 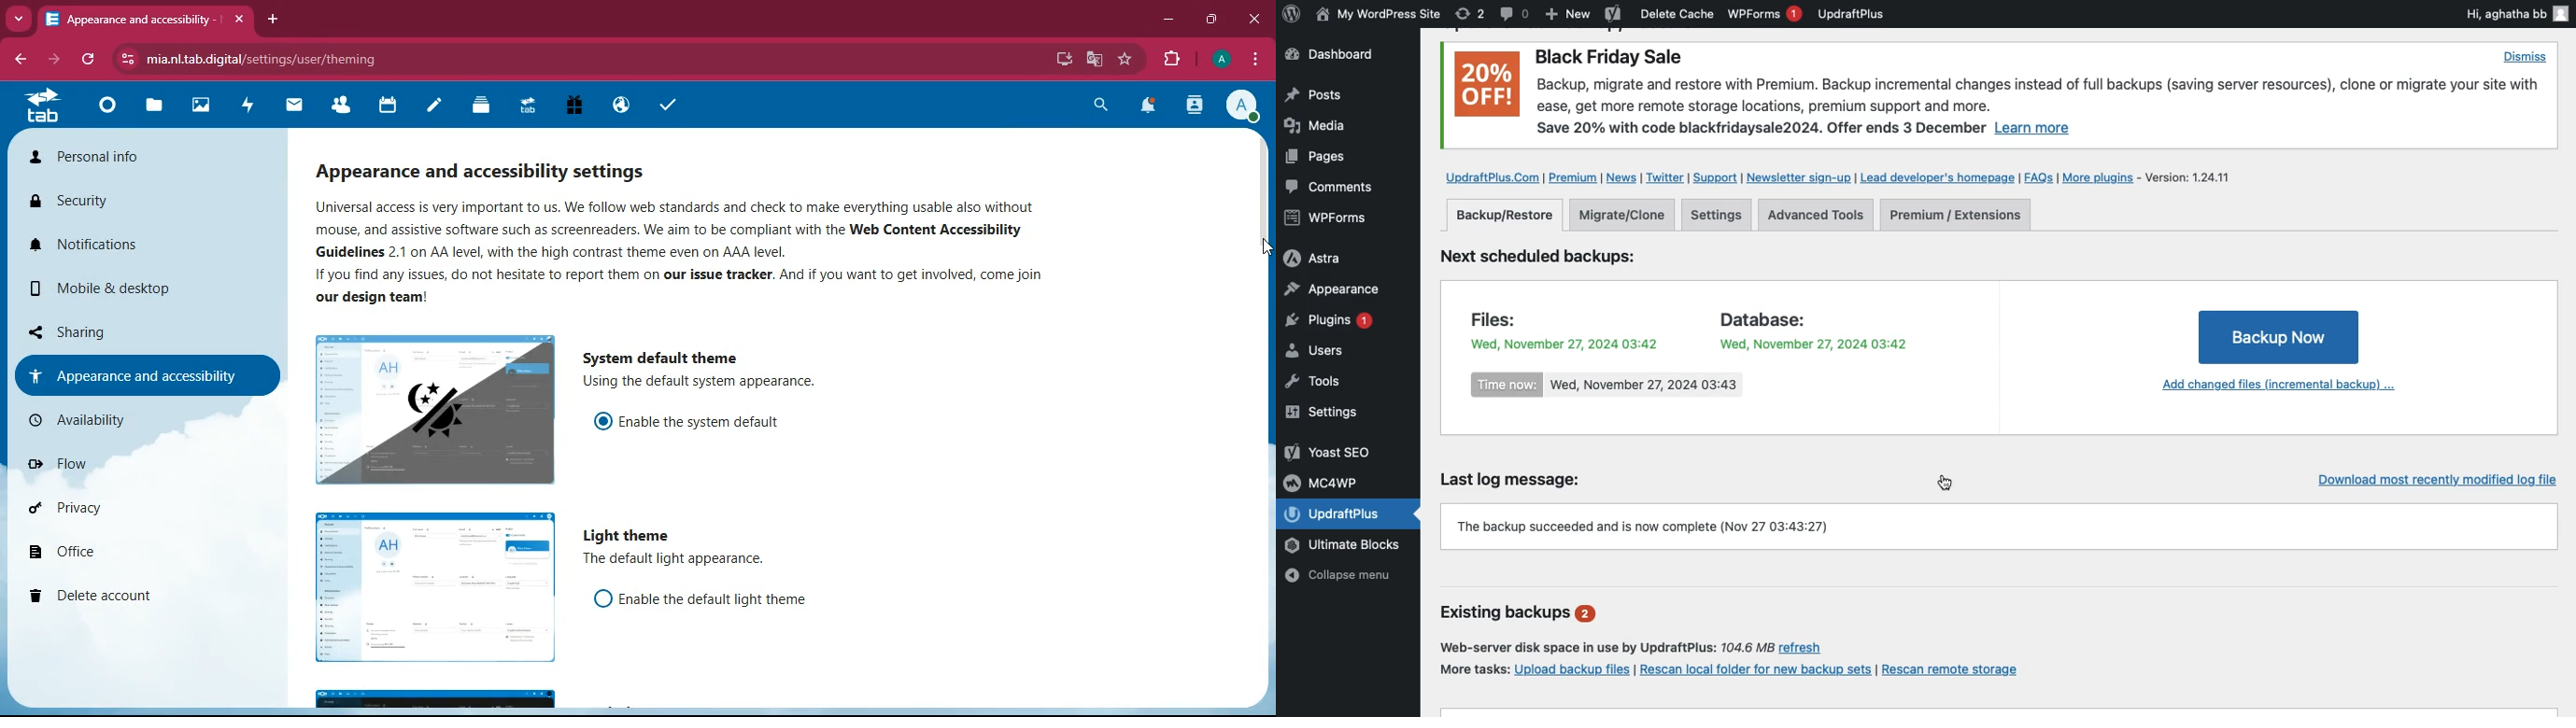 I want to click on scroll bar, so click(x=1262, y=313).